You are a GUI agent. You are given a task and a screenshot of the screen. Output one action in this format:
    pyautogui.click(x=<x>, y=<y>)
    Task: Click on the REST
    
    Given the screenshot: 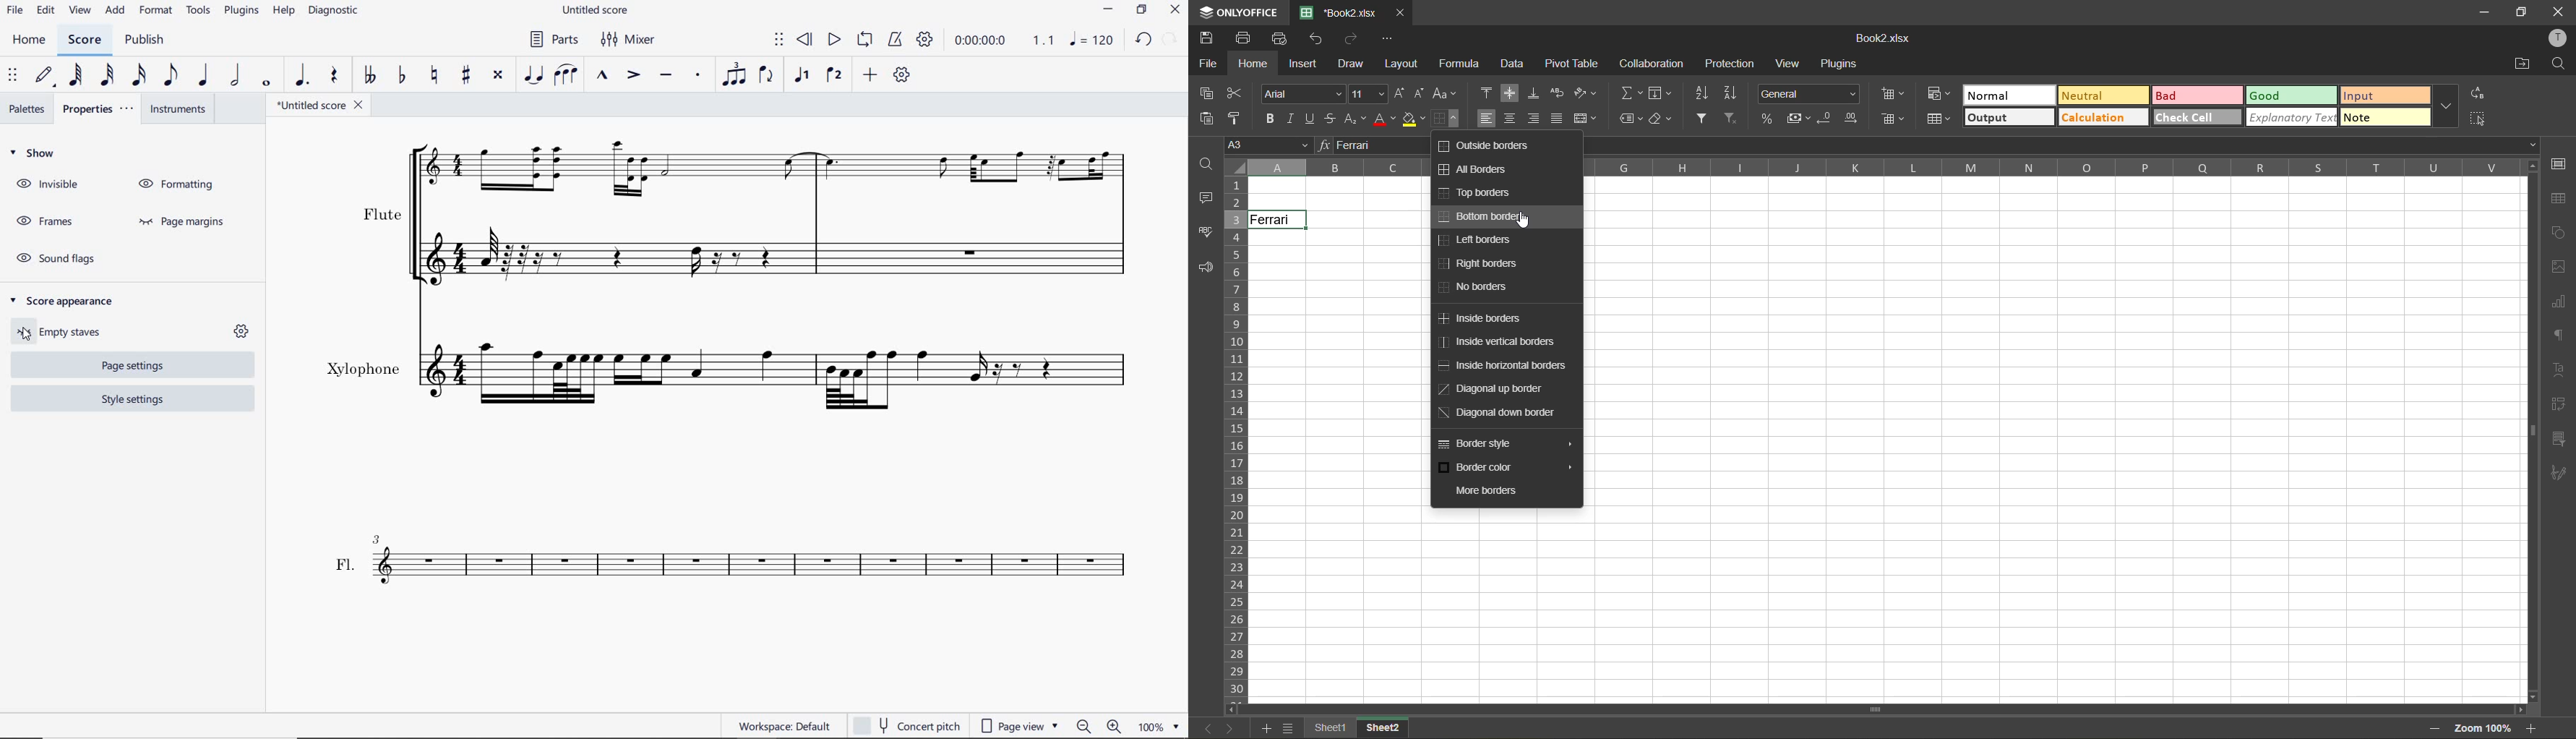 What is the action you would take?
    pyautogui.click(x=336, y=76)
    